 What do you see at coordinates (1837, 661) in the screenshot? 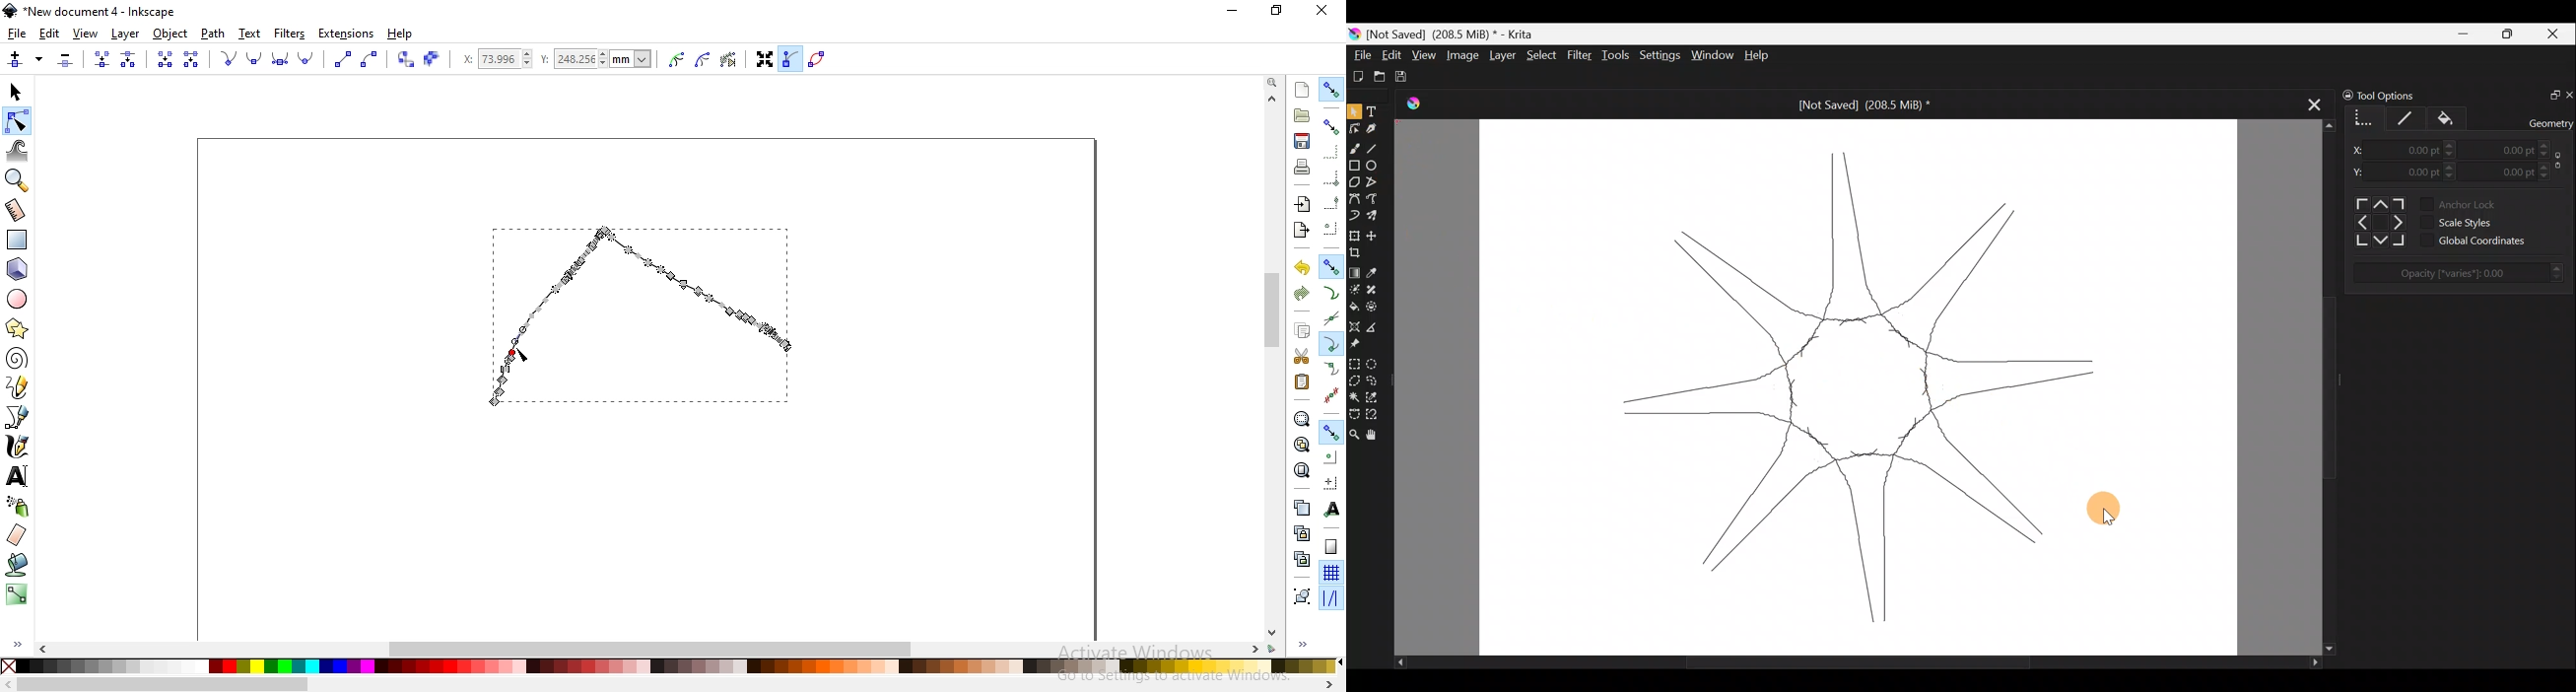
I see `Scroll bar` at bounding box center [1837, 661].